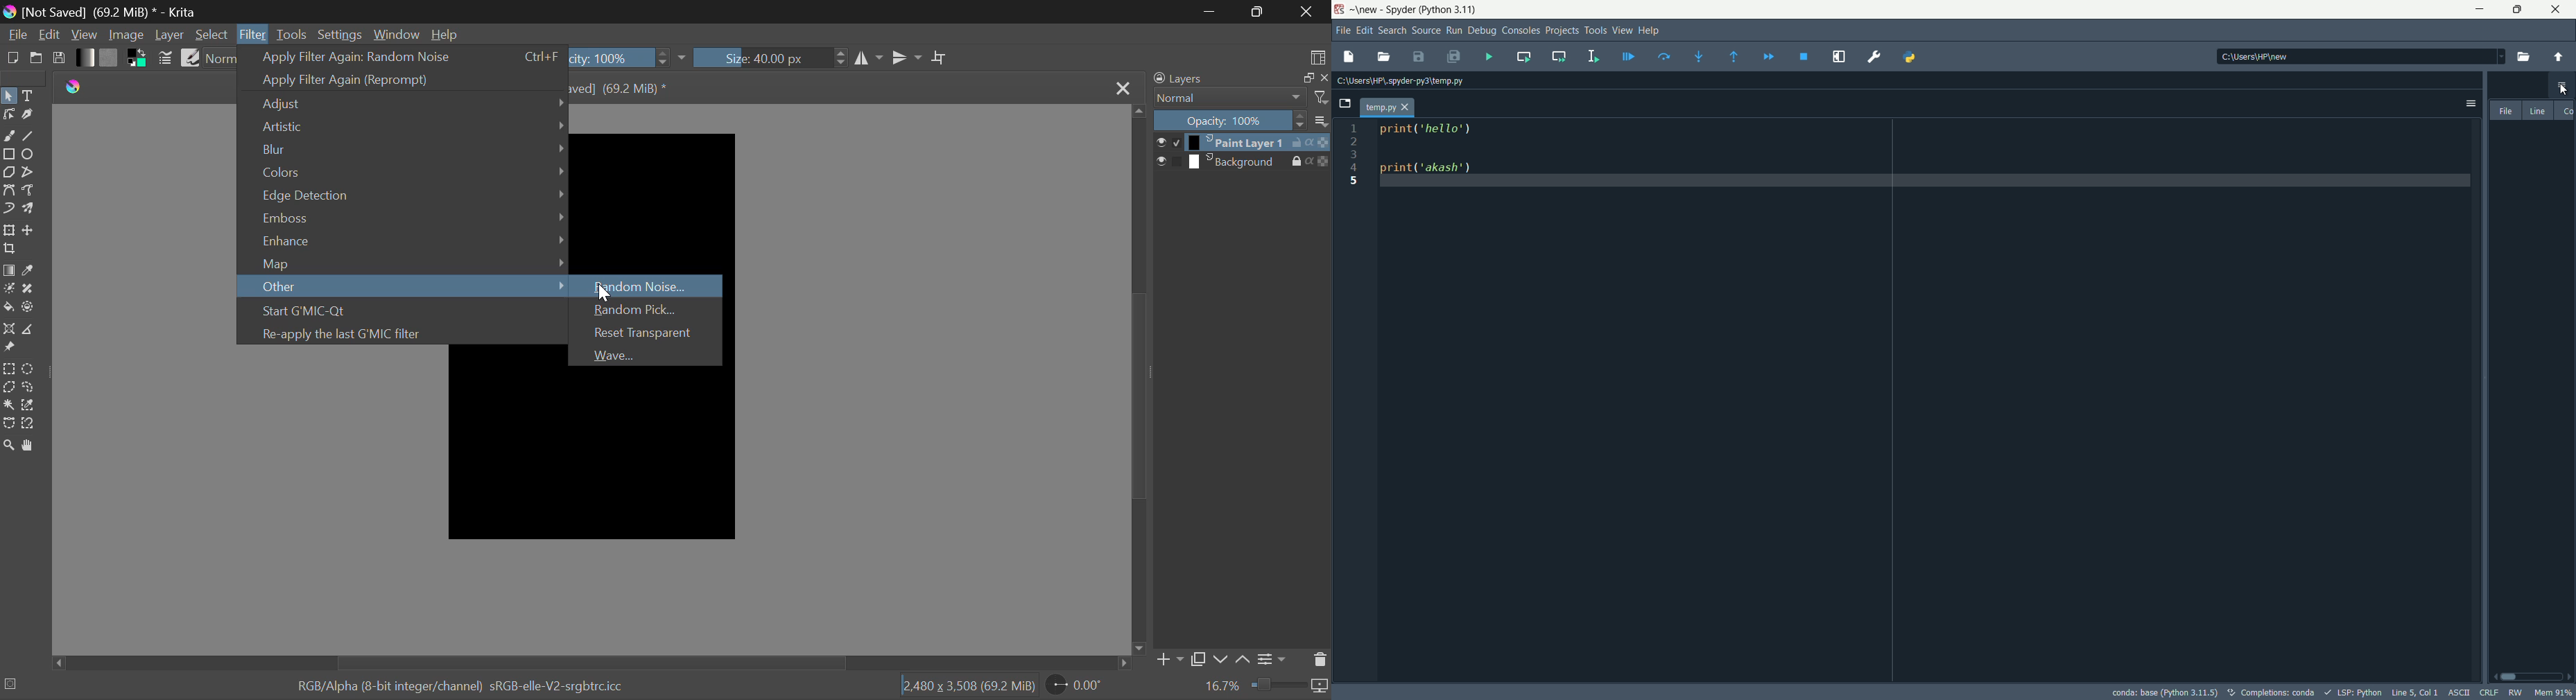 Image resolution: width=2576 pixels, height=700 pixels. I want to click on Preferences, so click(1872, 59).